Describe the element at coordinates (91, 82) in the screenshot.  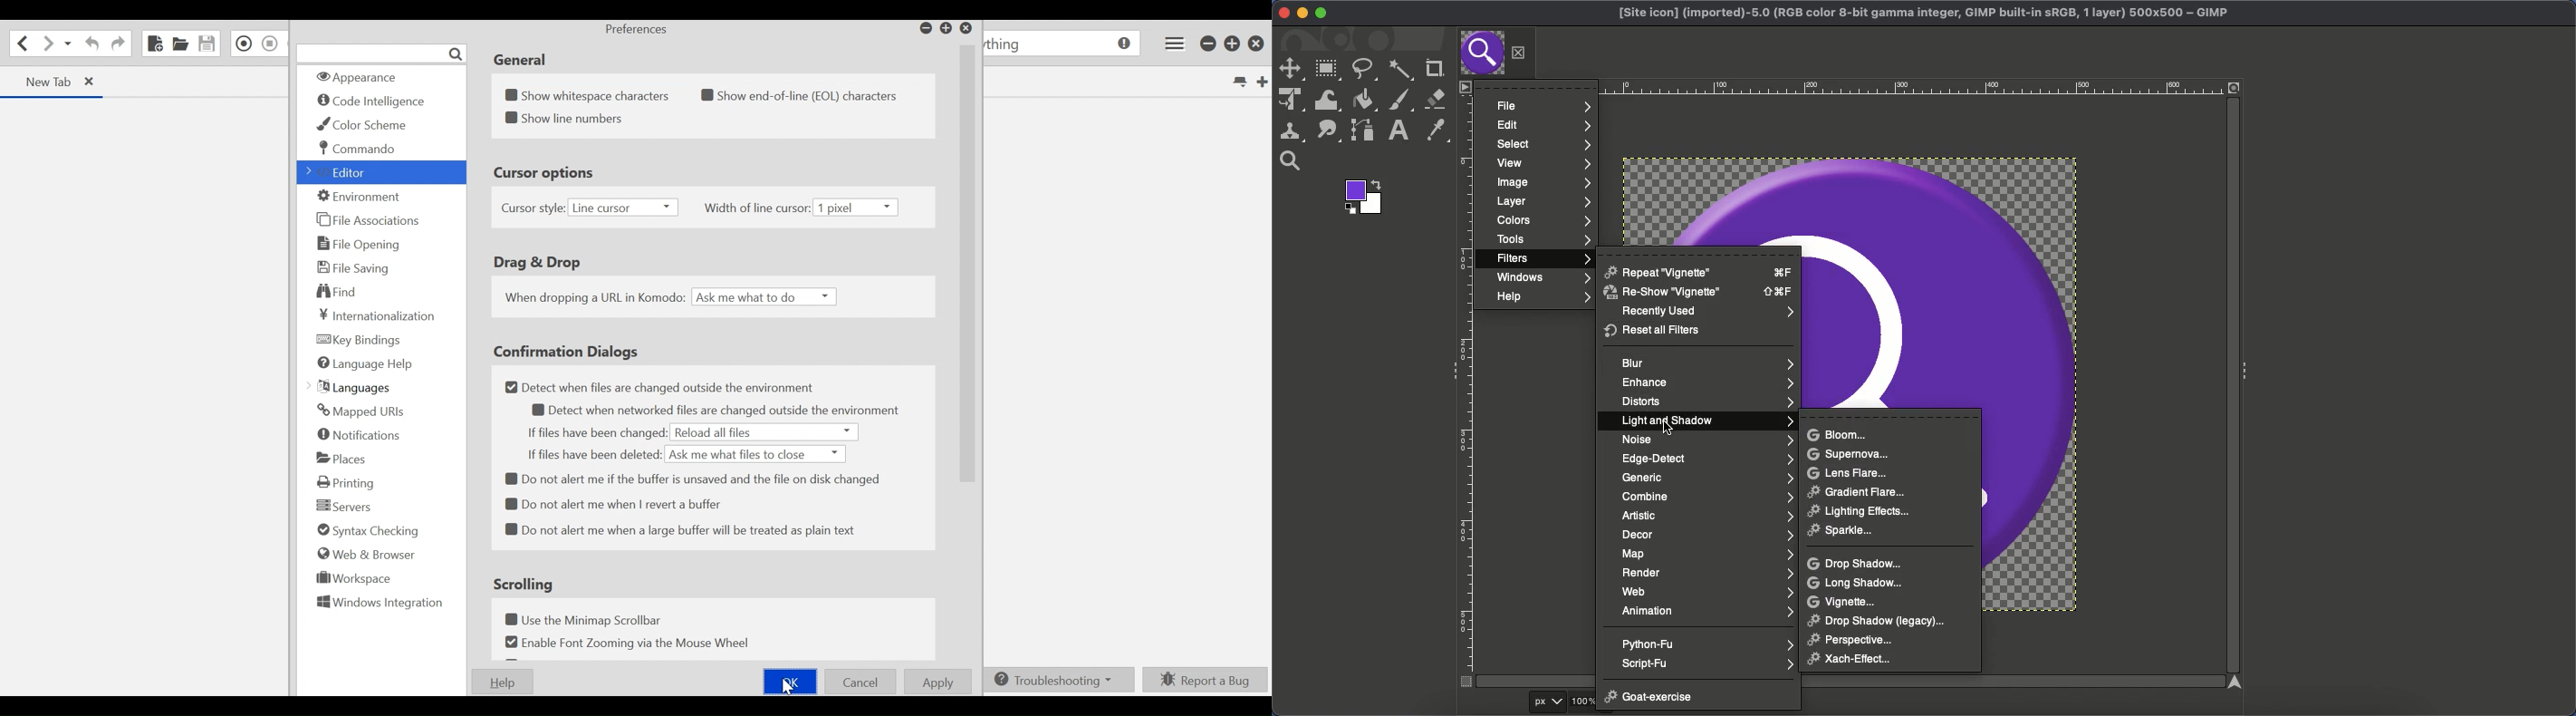
I see `close` at that location.